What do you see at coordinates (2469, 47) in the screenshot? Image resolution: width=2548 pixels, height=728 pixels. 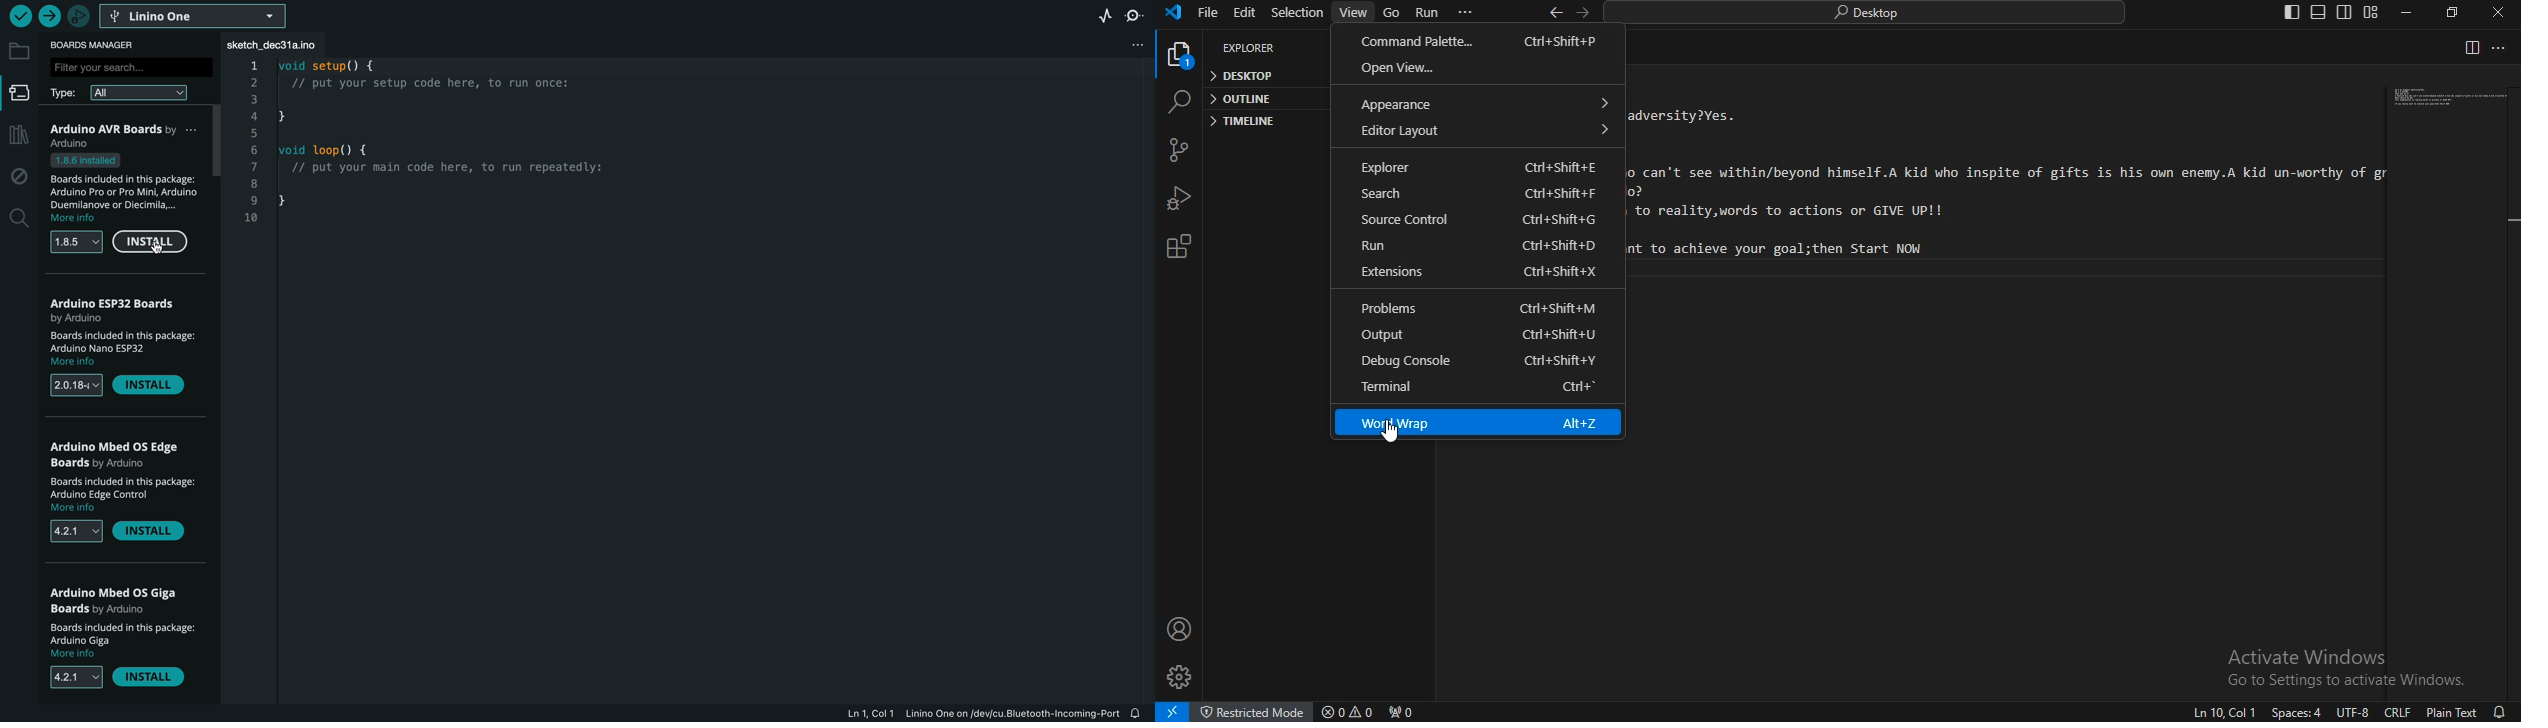 I see `split editor right` at bounding box center [2469, 47].